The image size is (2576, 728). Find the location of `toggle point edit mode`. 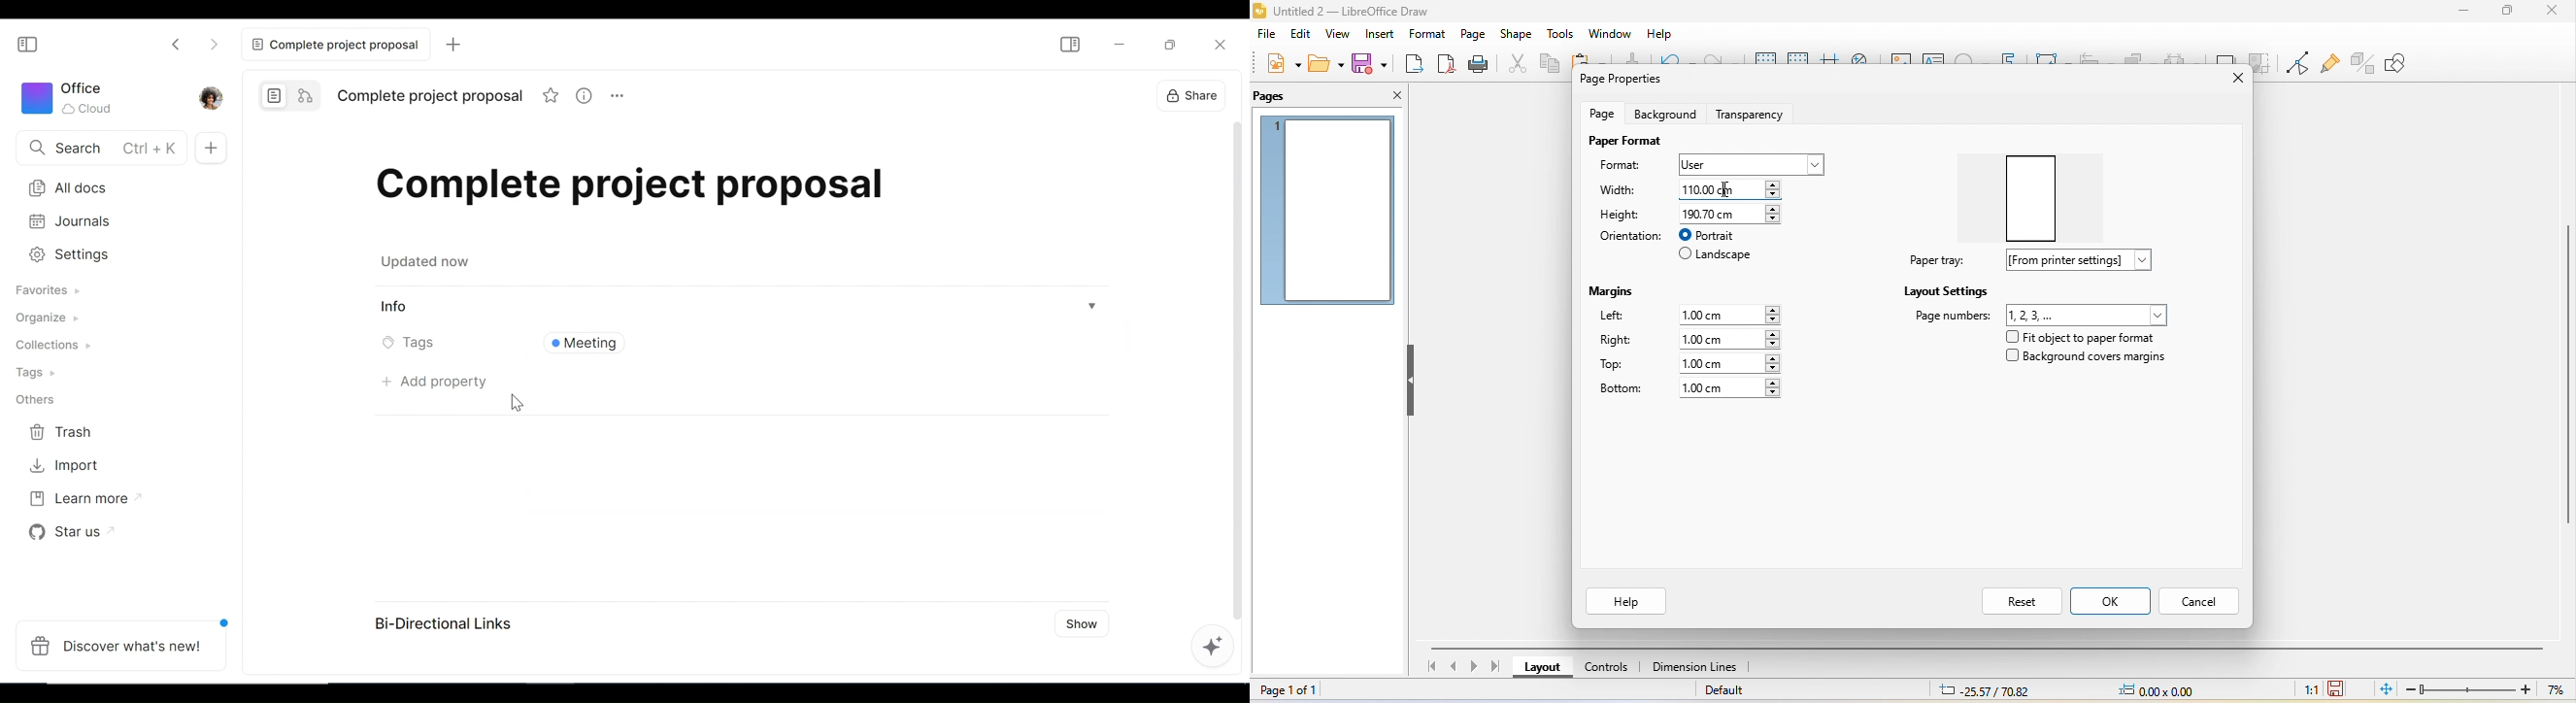

toggle point edit mode is located at coordinates (2296, 63).